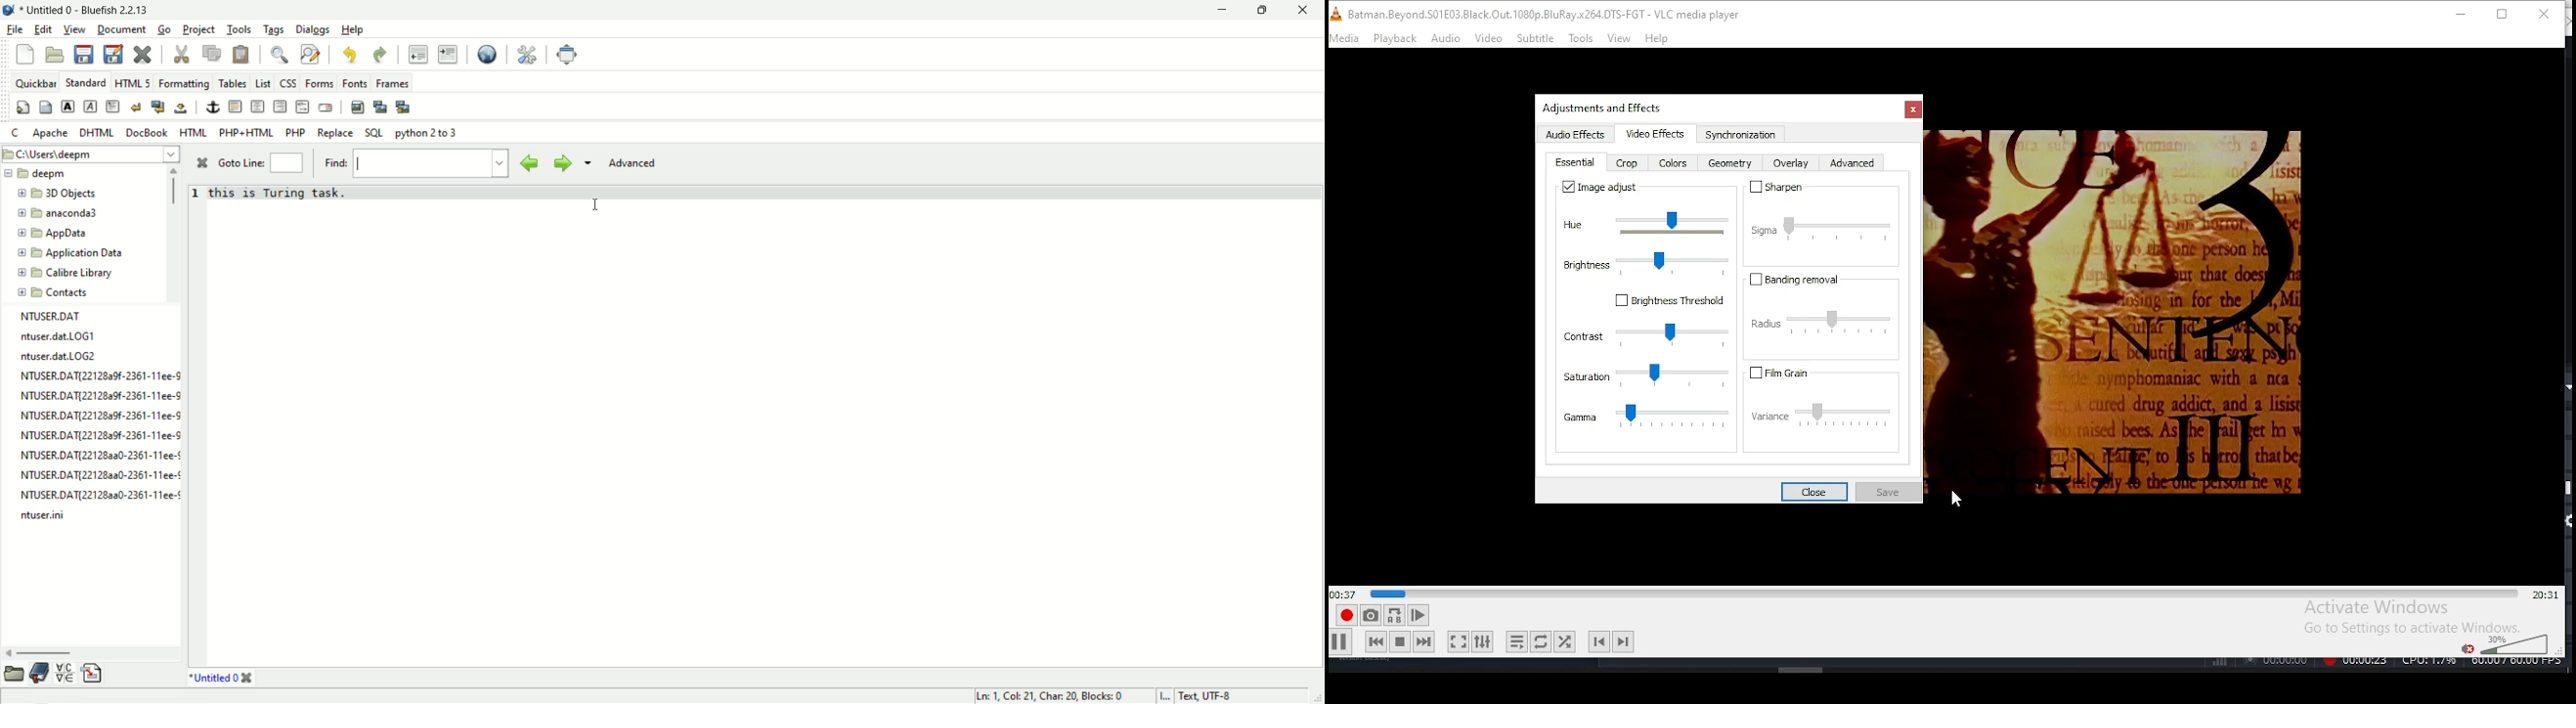  I want to click on emphasis, so click(92, 107).